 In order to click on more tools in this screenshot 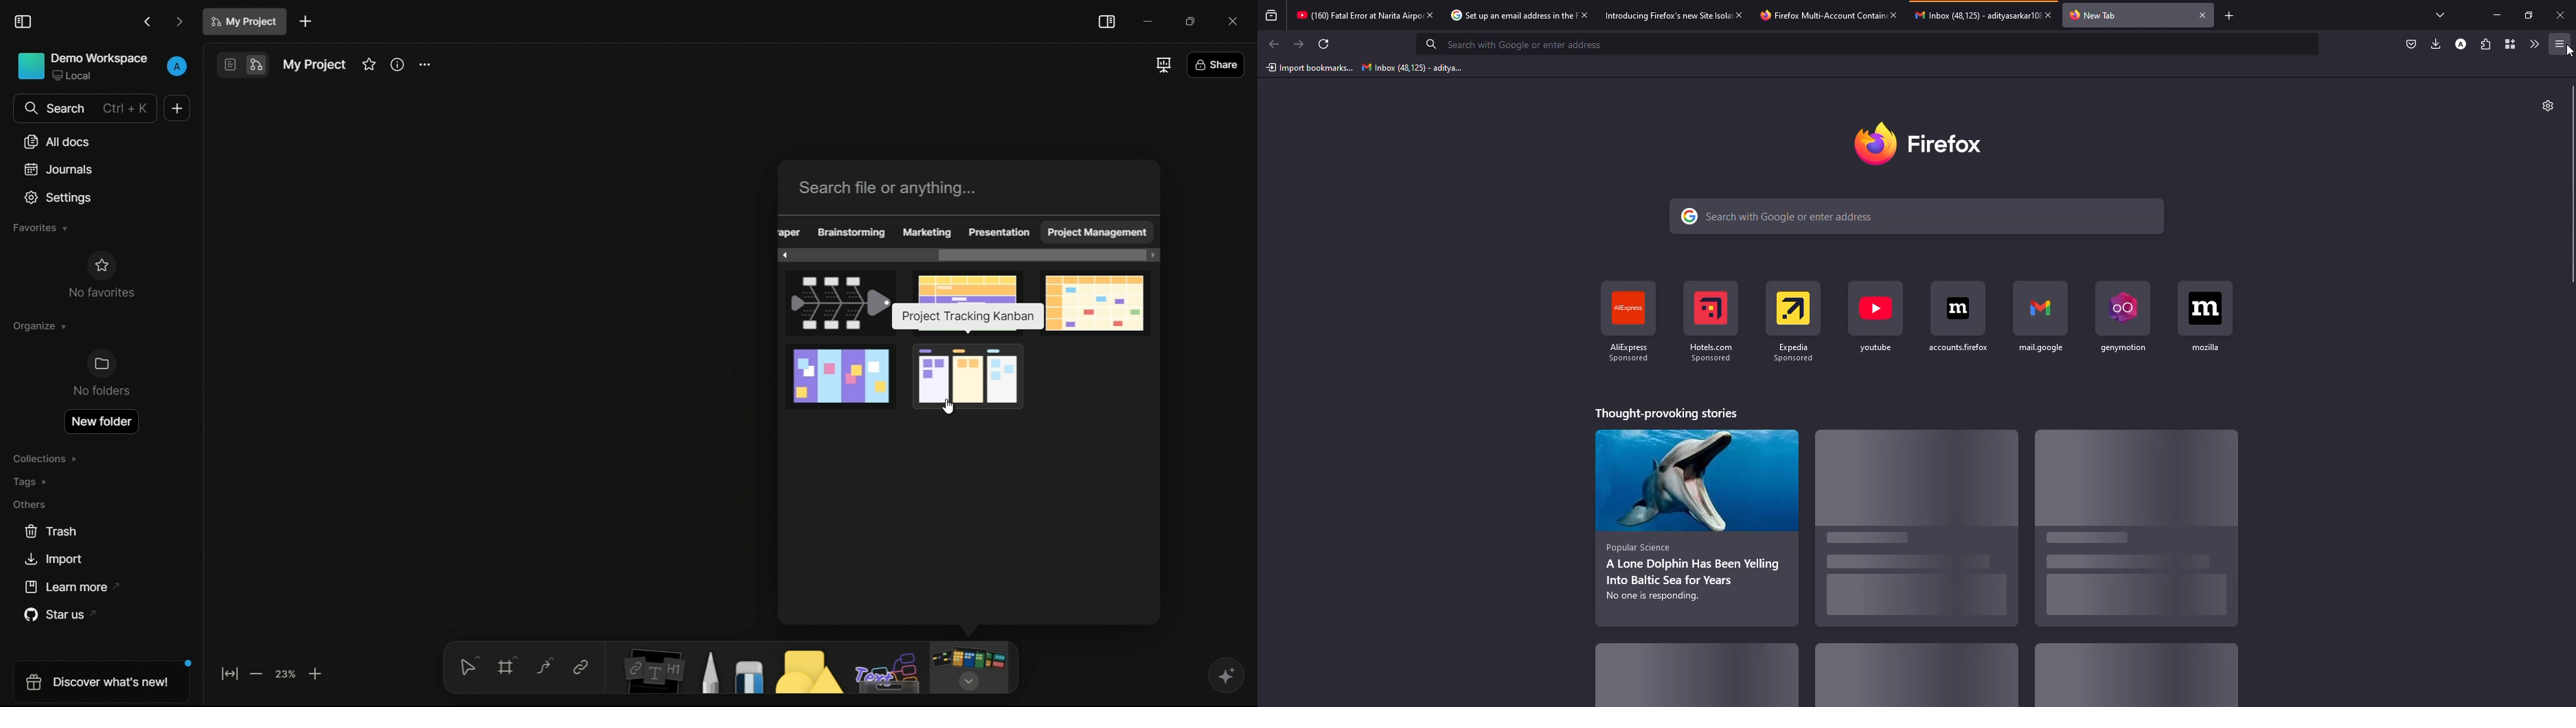, I will do `click(2531, 44)`.